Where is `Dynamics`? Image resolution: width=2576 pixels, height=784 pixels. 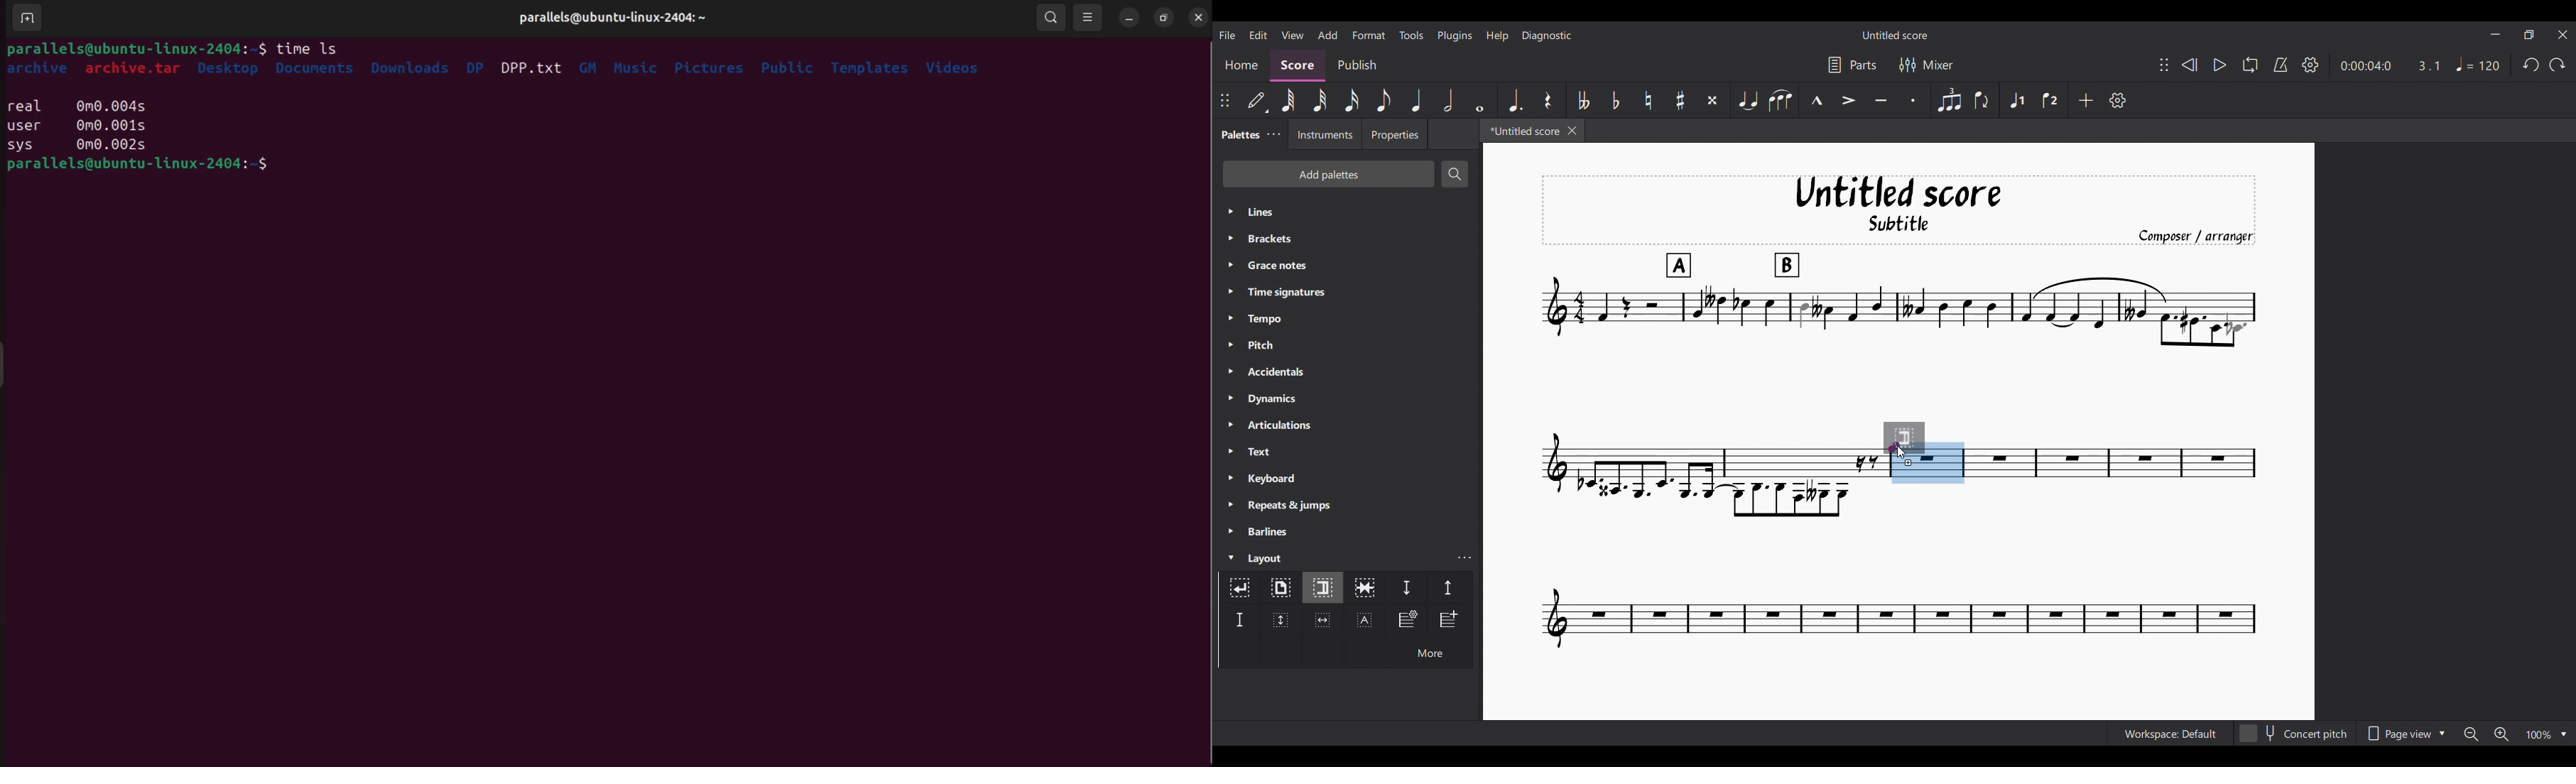 Dynamics is located at coordinates (1347, 399).